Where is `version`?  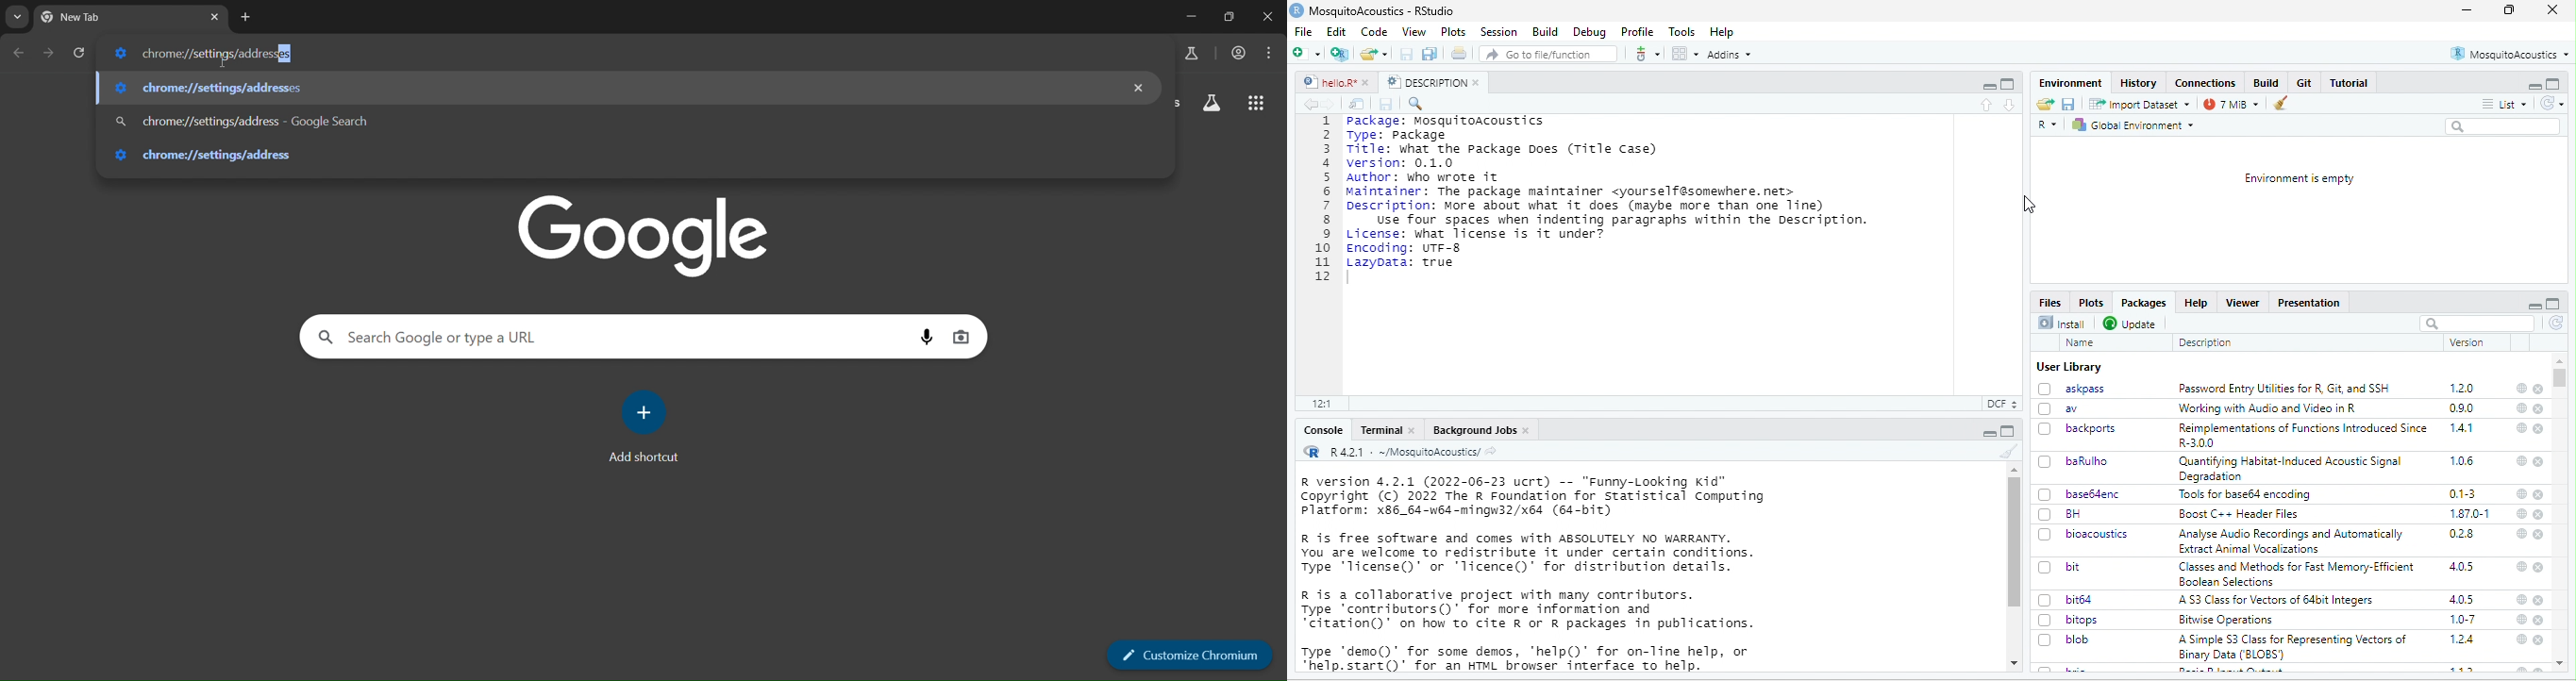
version is located at coordinates (2465, 342).